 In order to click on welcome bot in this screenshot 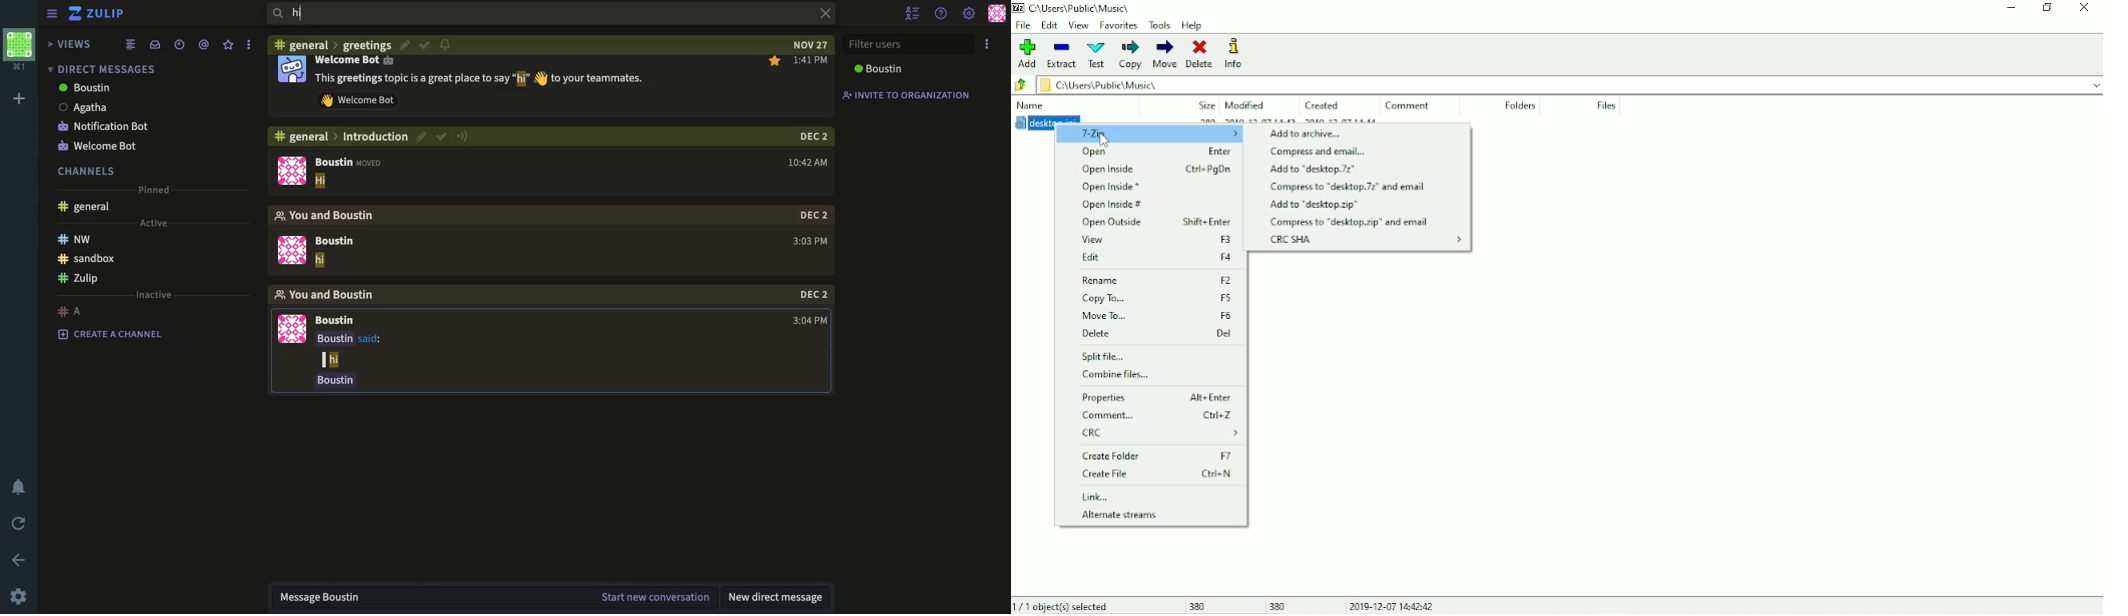, I will do `click(103, 146)`.